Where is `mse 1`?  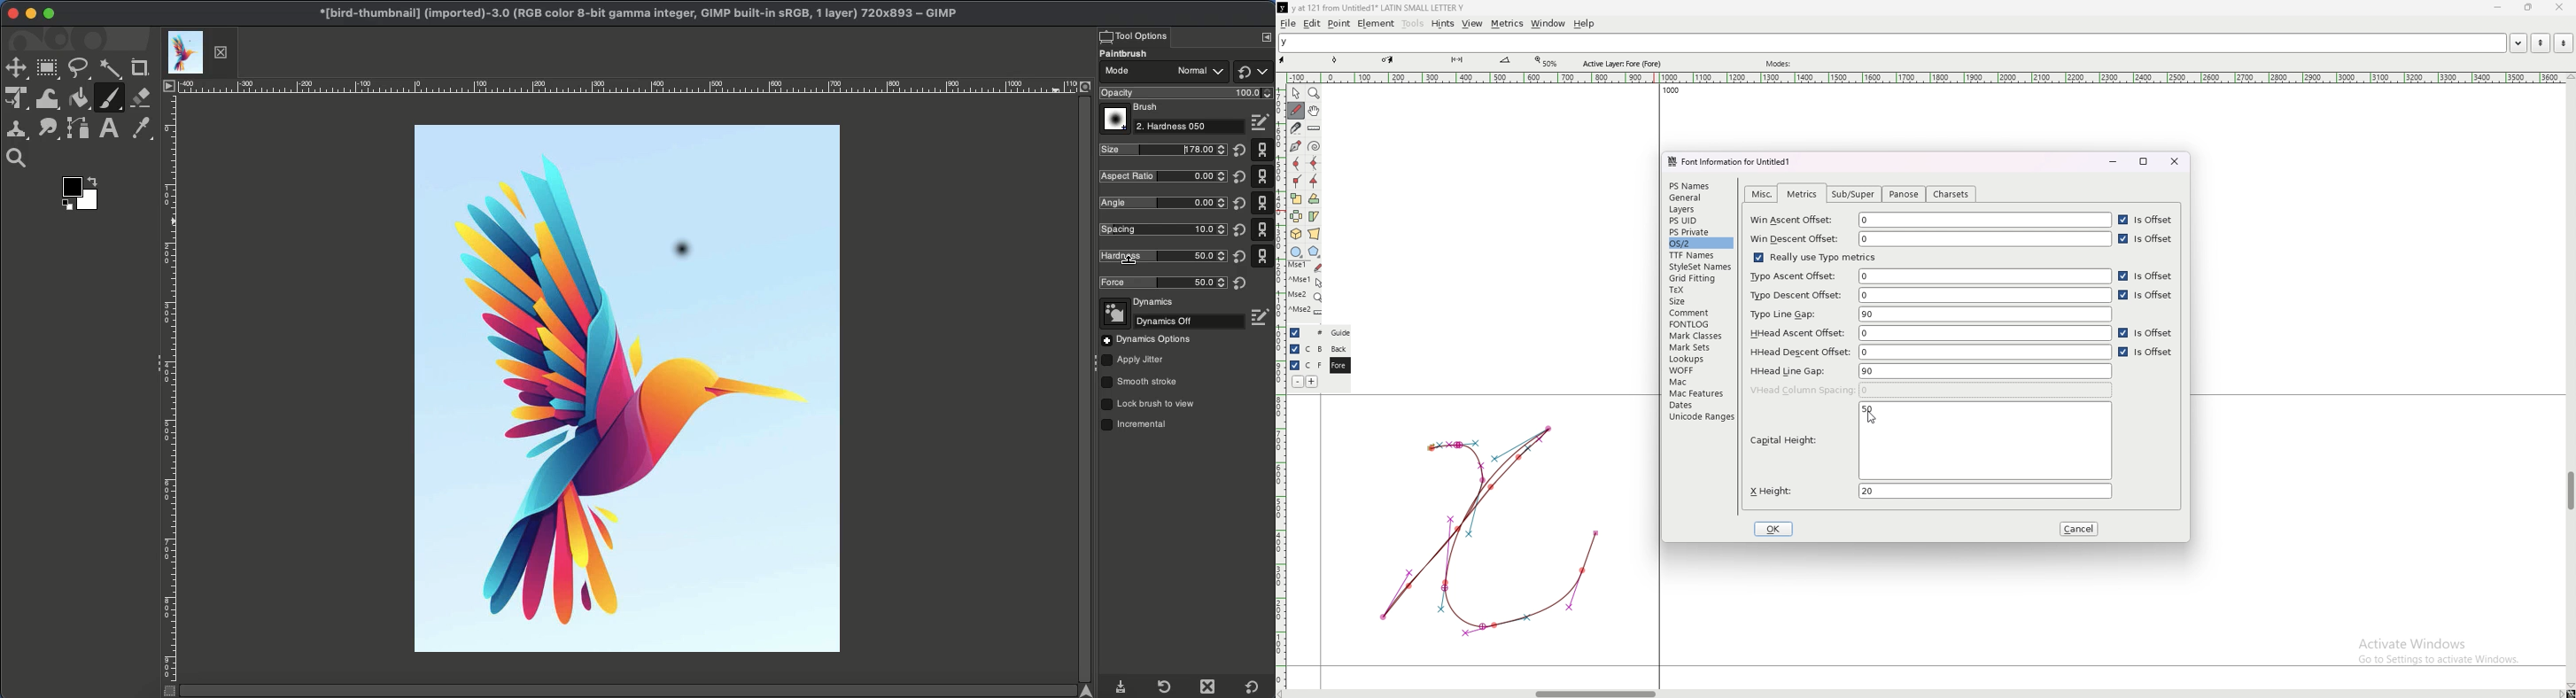
mse 1 is located at coordinates (1305, 266).